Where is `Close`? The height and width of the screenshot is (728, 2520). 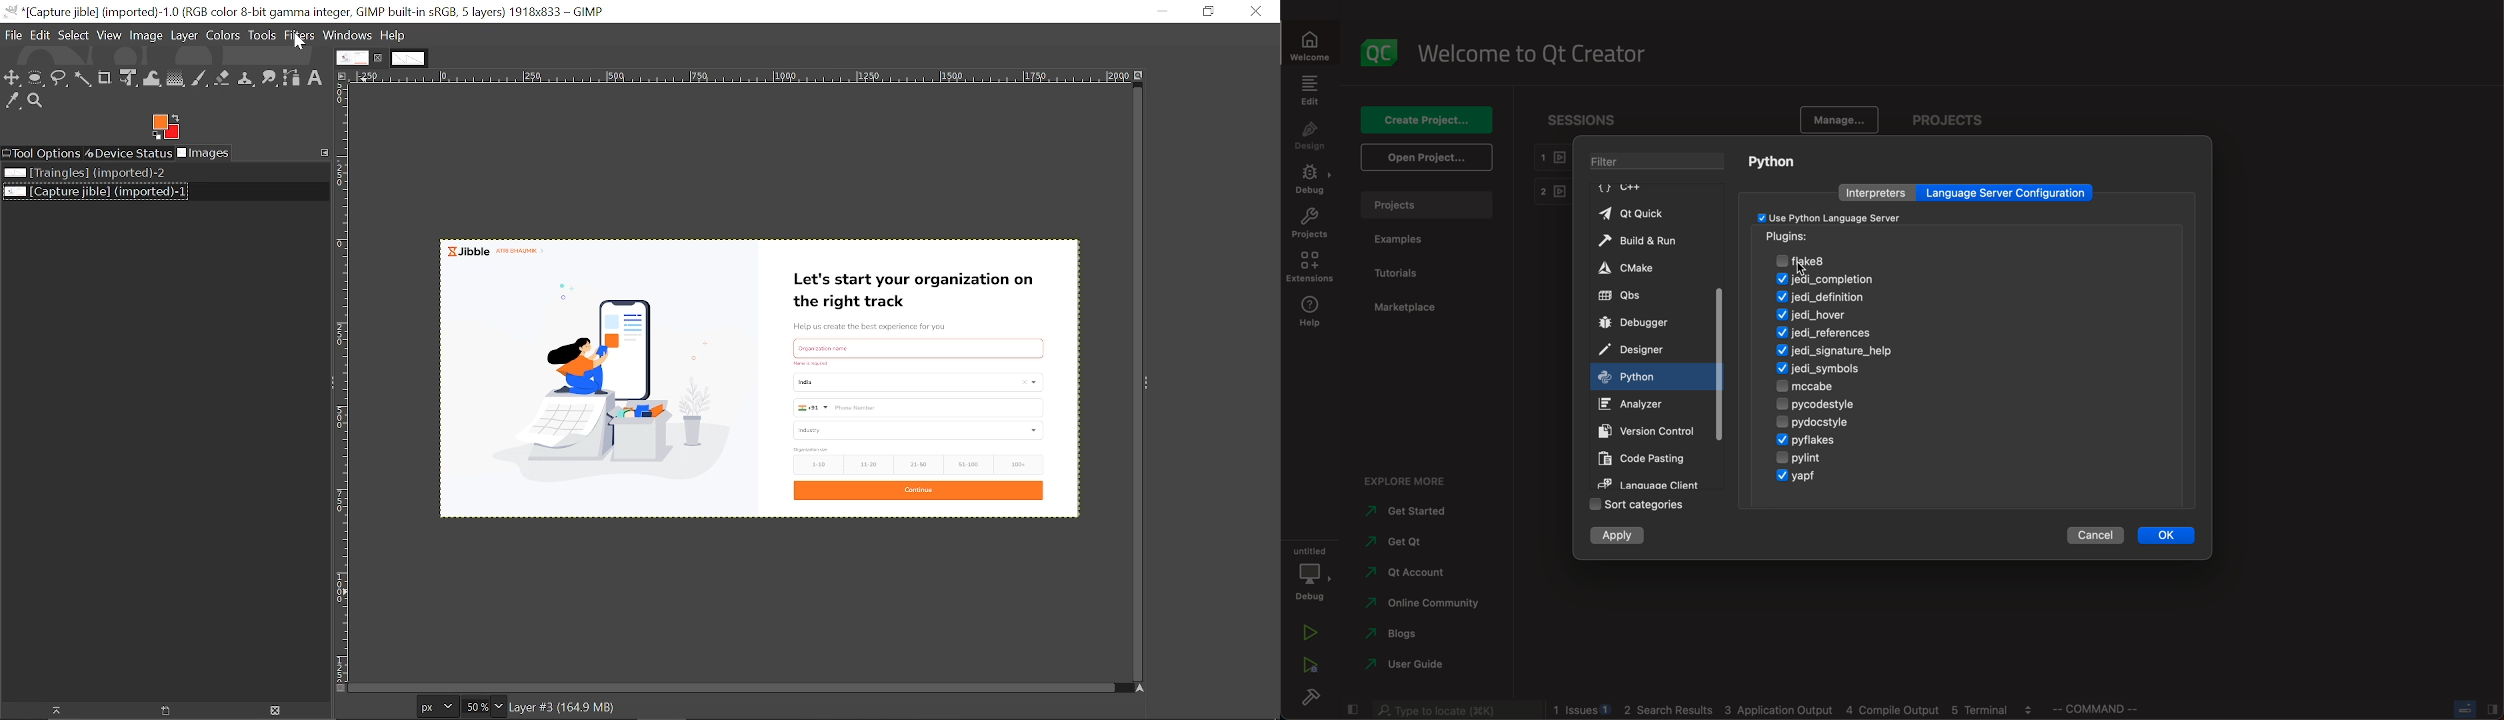 Close is located at coordinates (1257, 11).